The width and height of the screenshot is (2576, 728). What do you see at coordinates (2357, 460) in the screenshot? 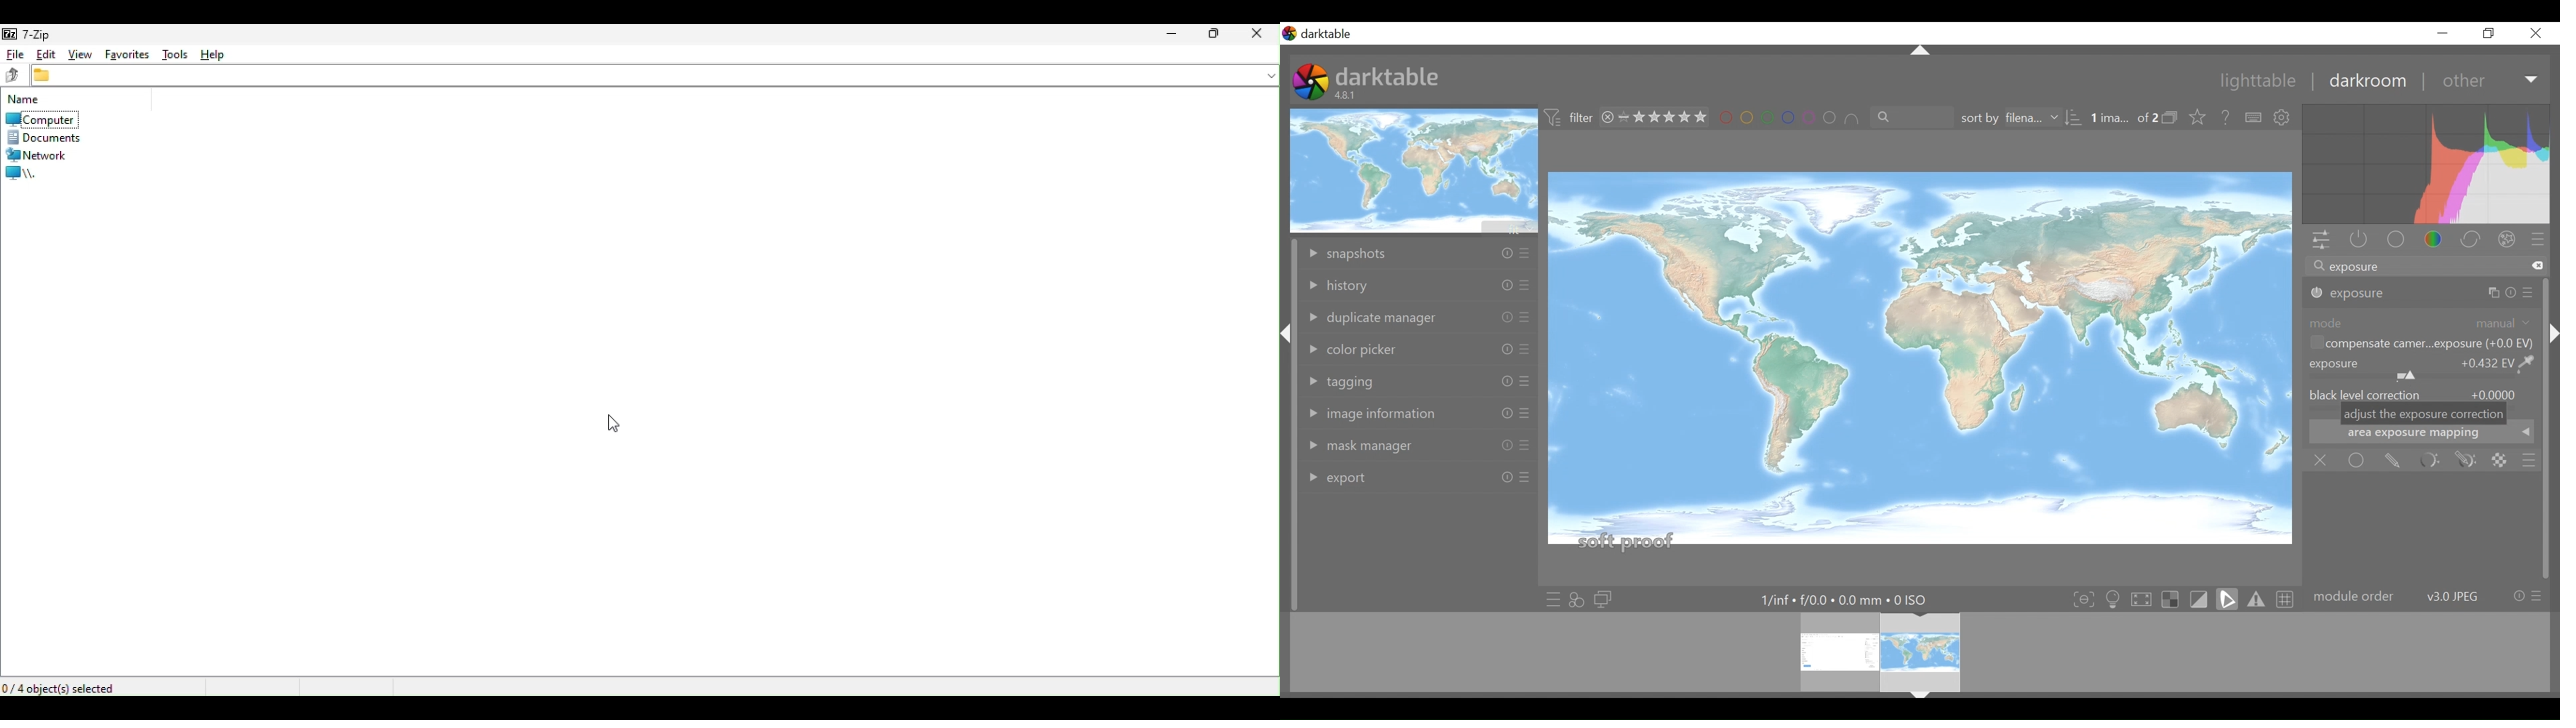
I see `uniformly` at bounding box center [2357, 460].